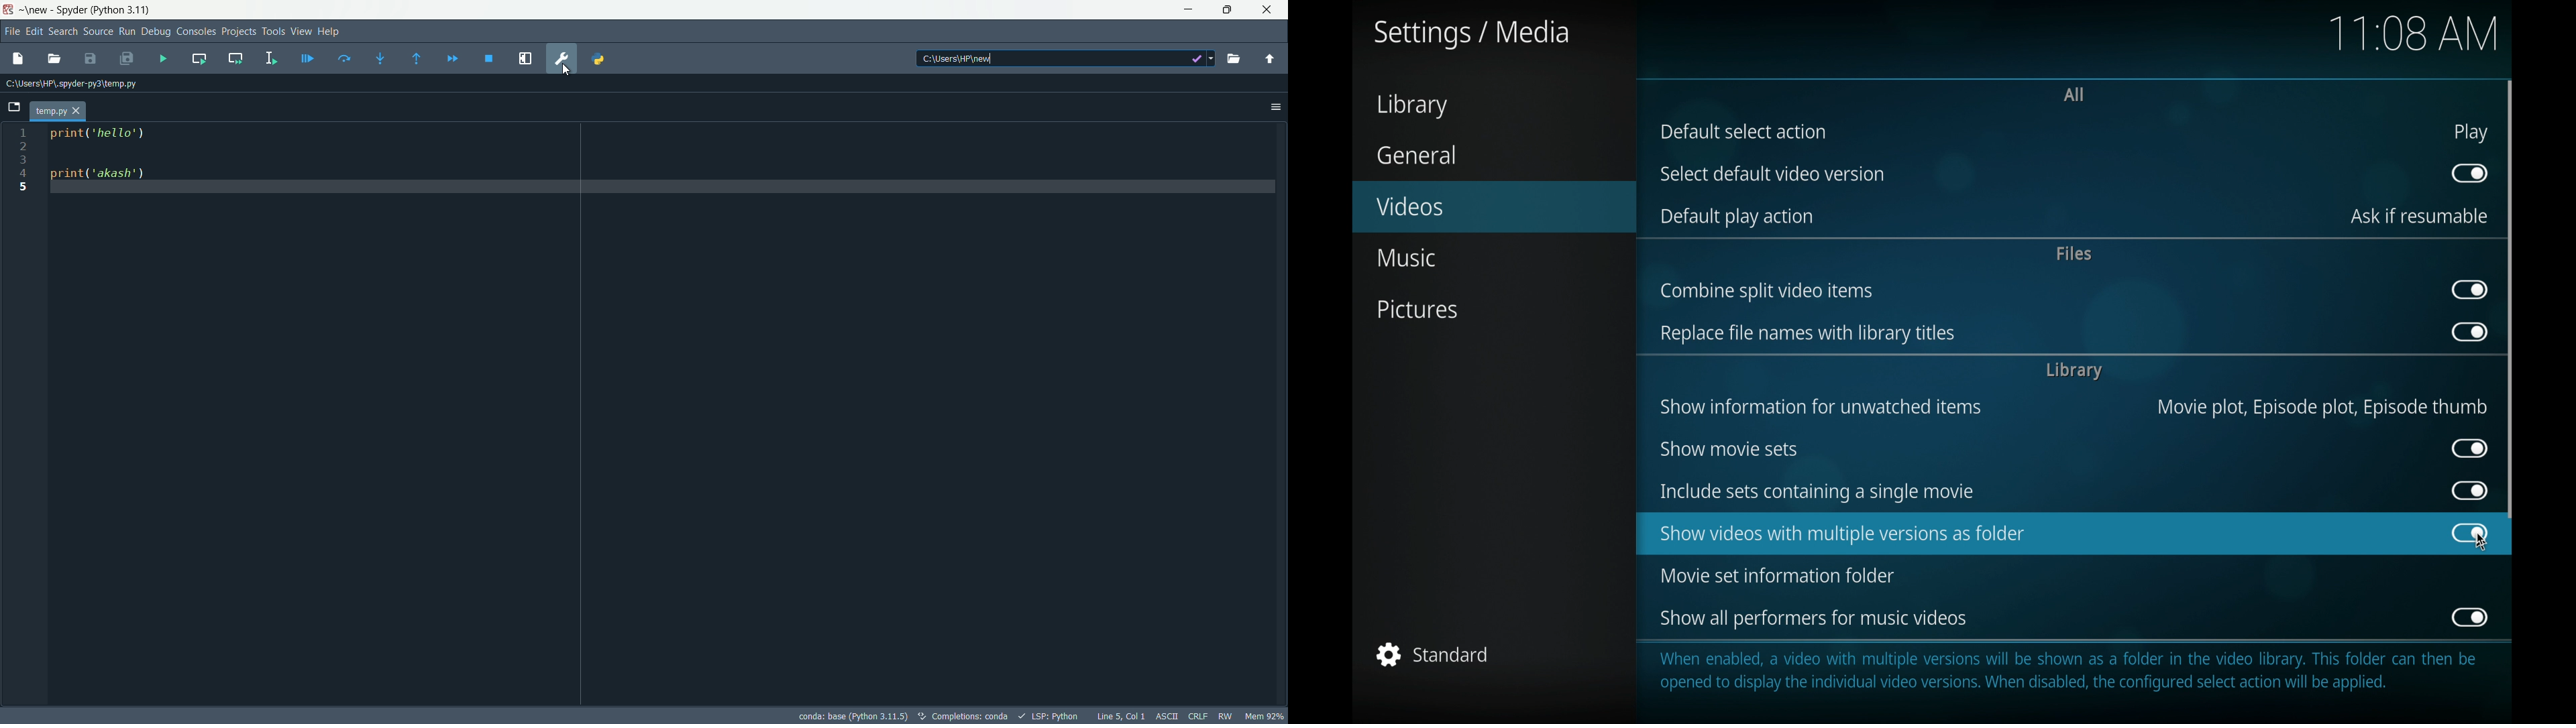  I want to click on ASCII, so click(1169, 716).